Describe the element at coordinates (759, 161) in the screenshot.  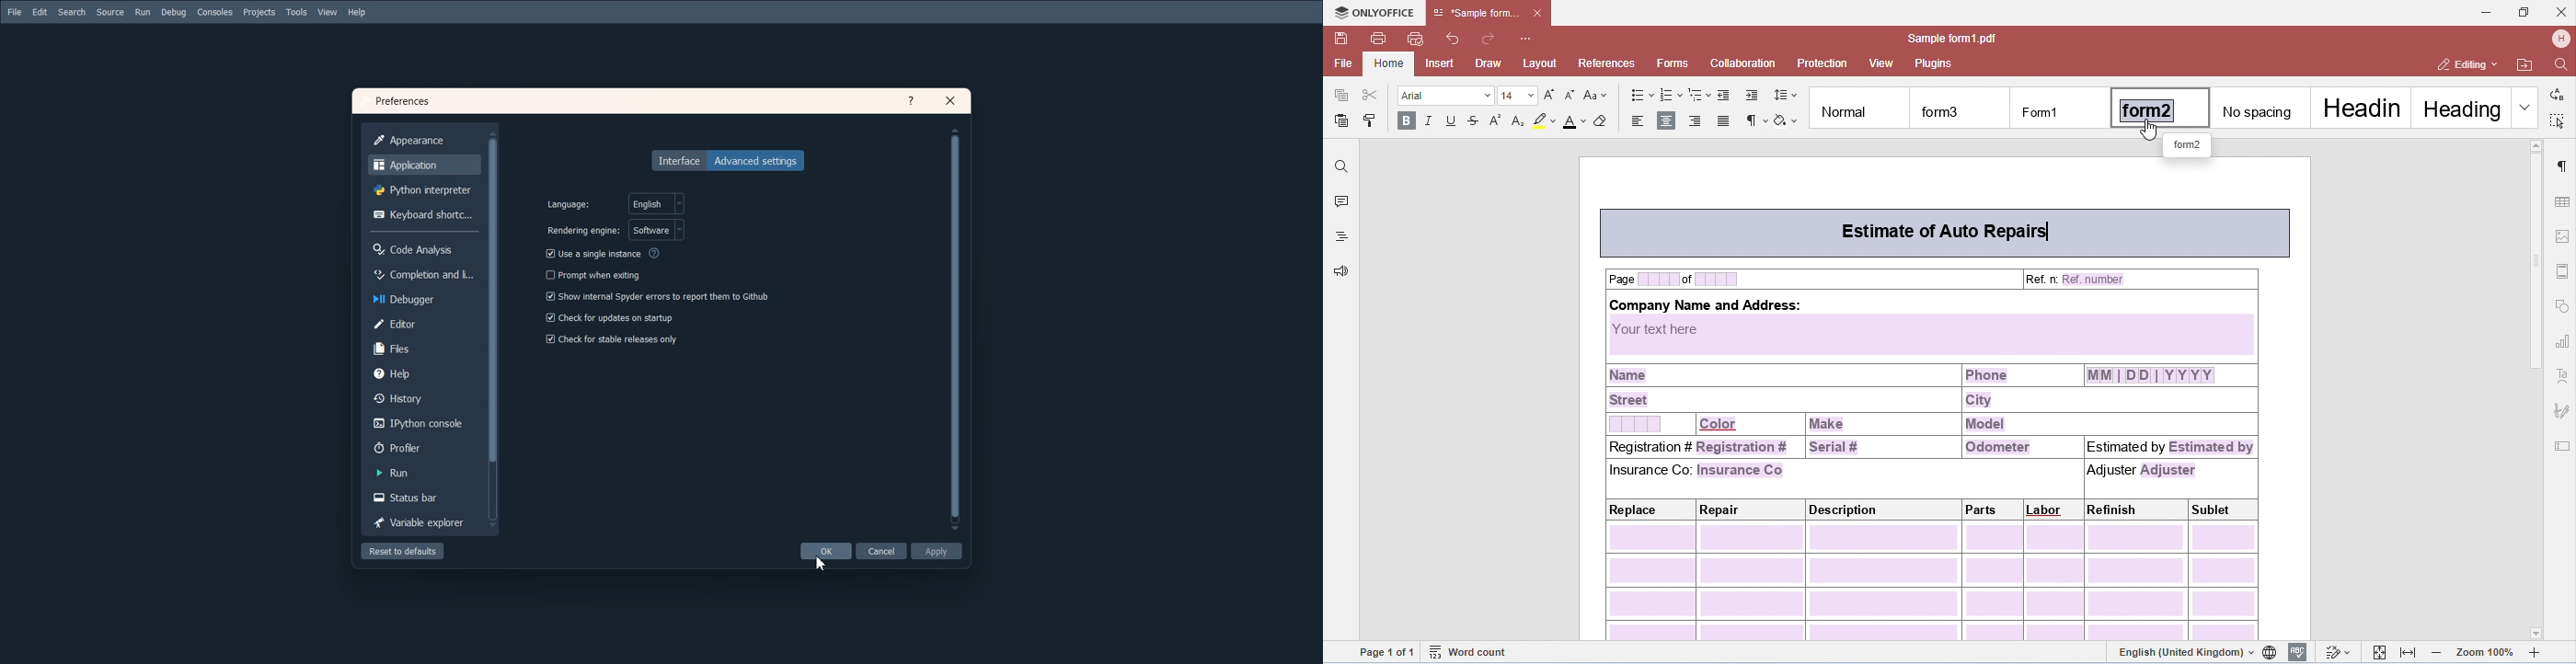
I see `Advanced settings` at that location.